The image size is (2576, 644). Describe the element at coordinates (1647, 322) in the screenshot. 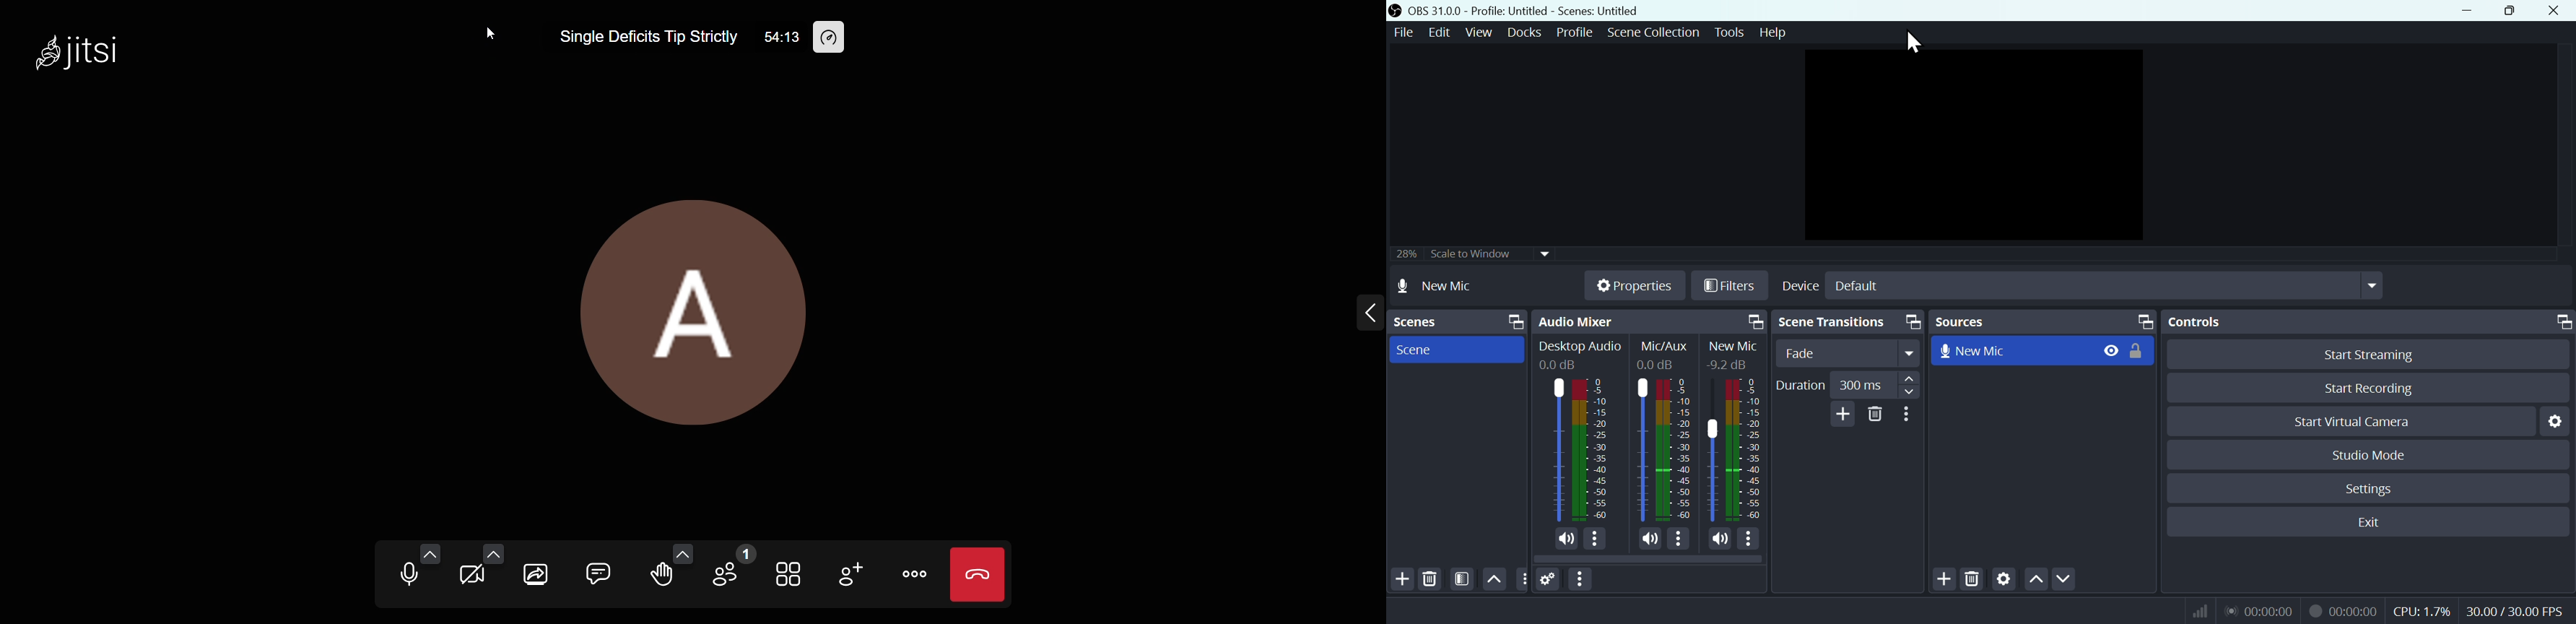

I see `Audio mixer` at that location.